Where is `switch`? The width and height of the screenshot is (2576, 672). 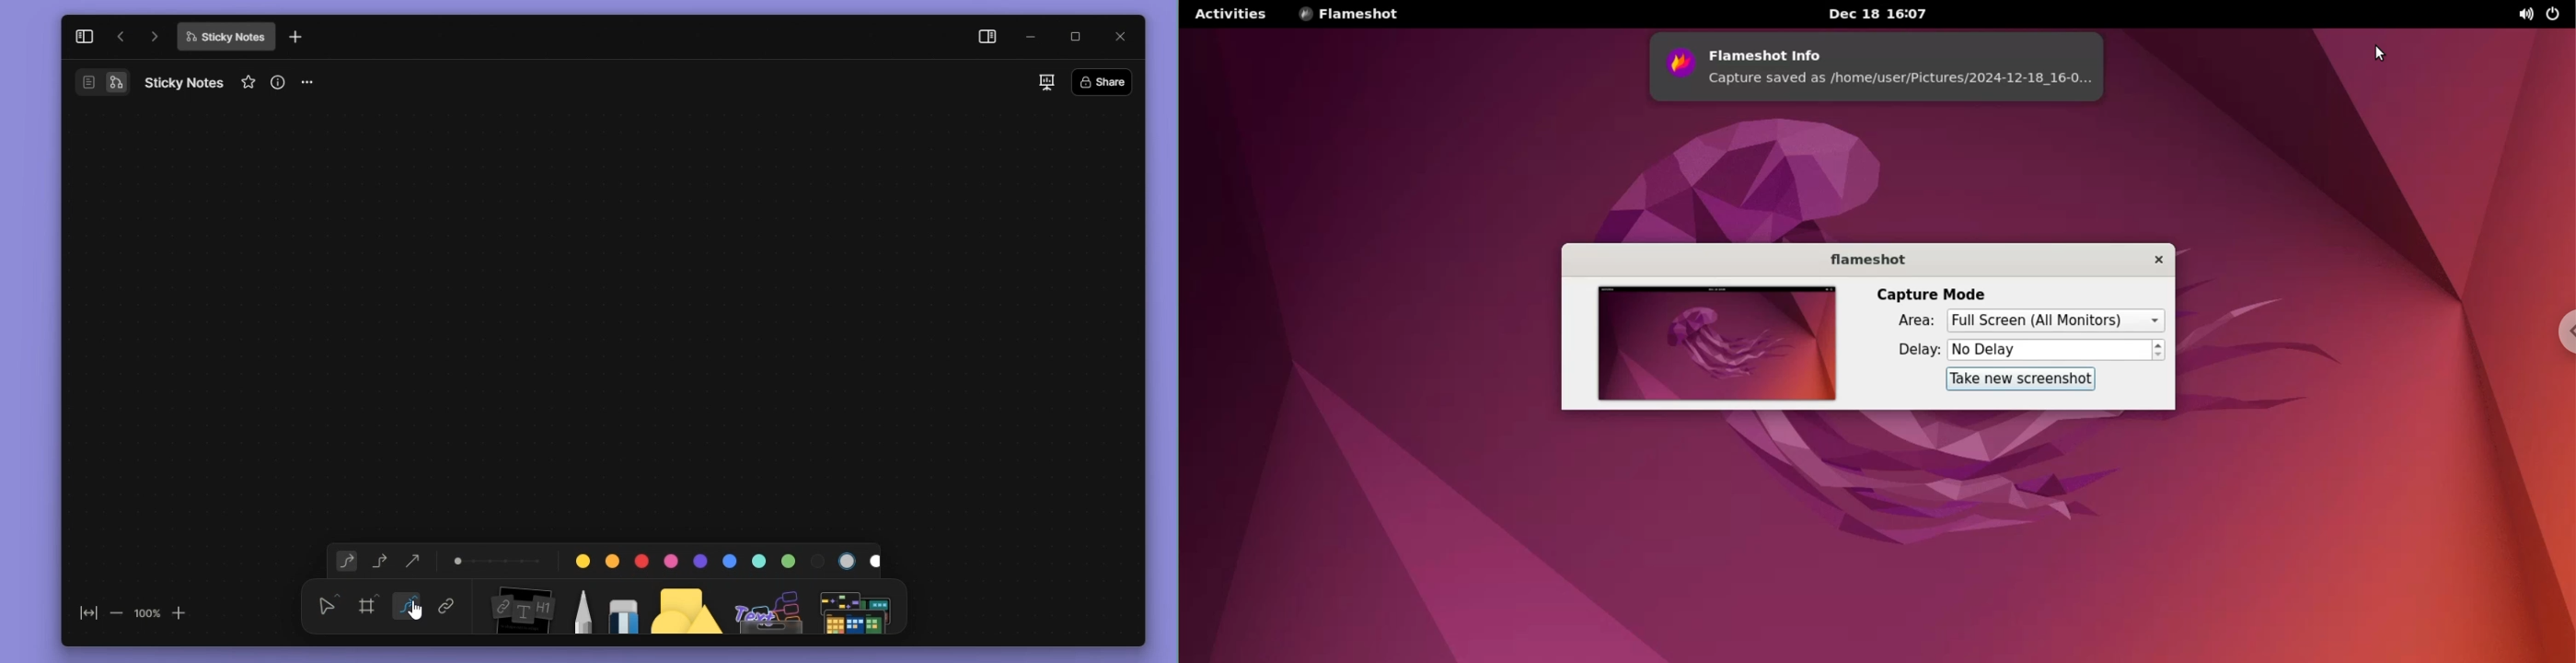
switch is located at coordinates (101, 82).